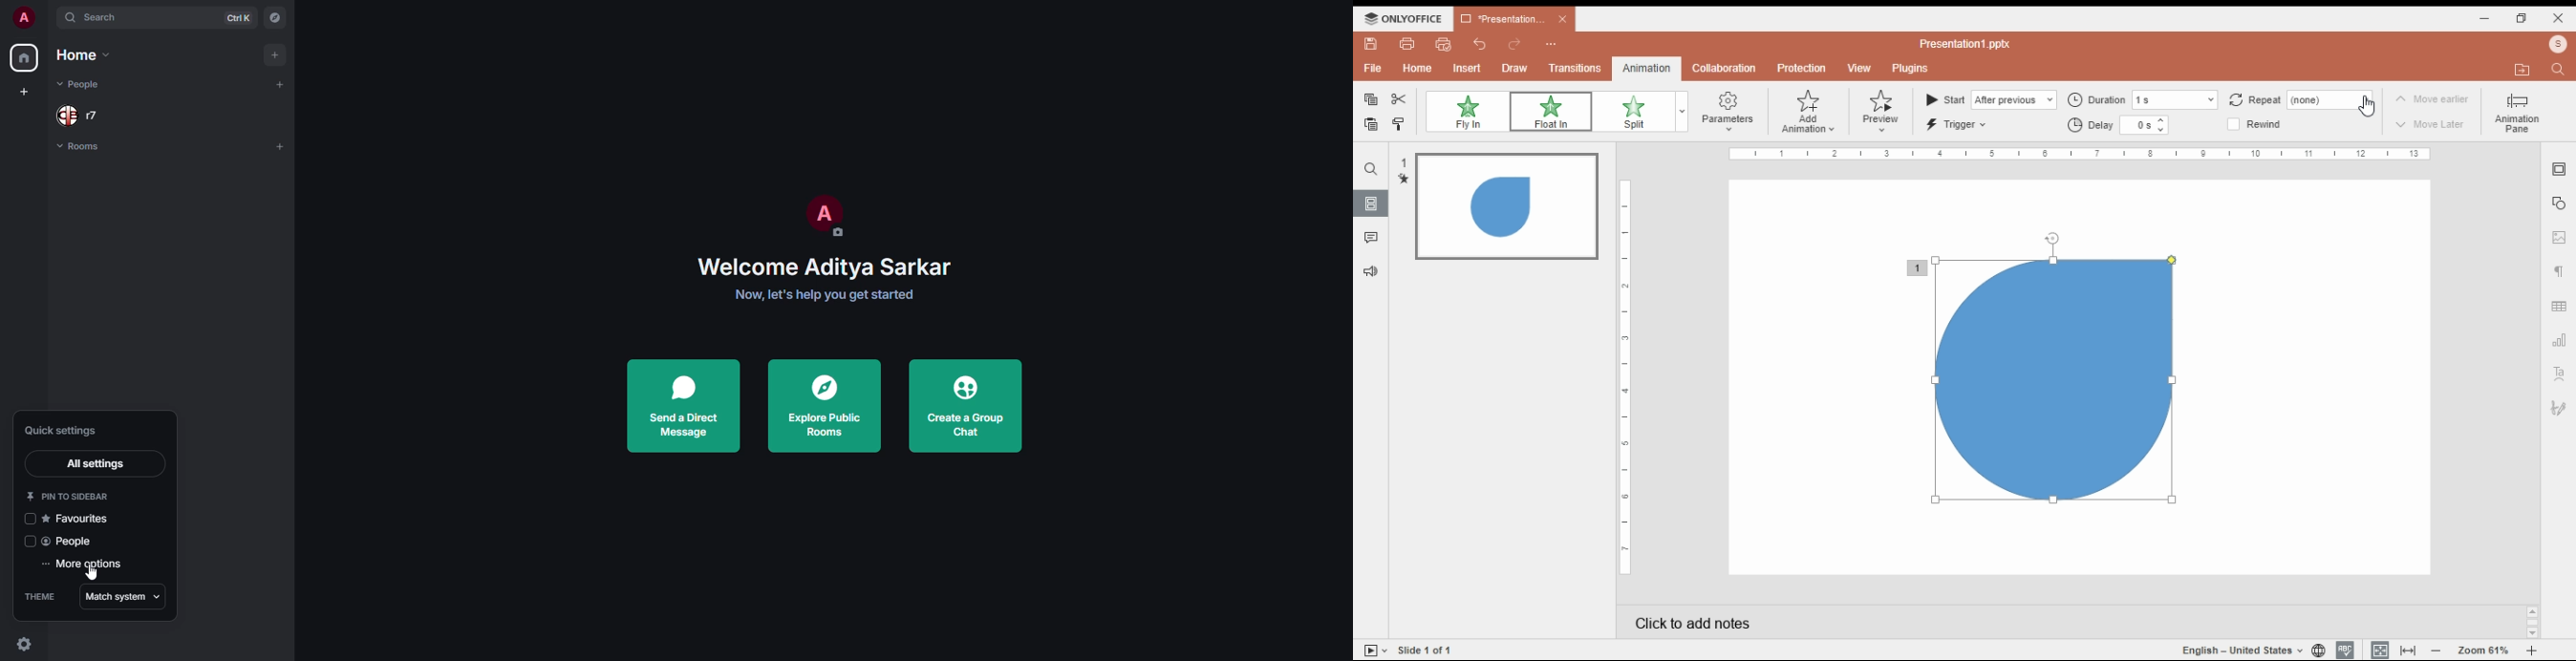 This screenshot has width=2576, height=672. I want to click on start, so click(1990, 99).